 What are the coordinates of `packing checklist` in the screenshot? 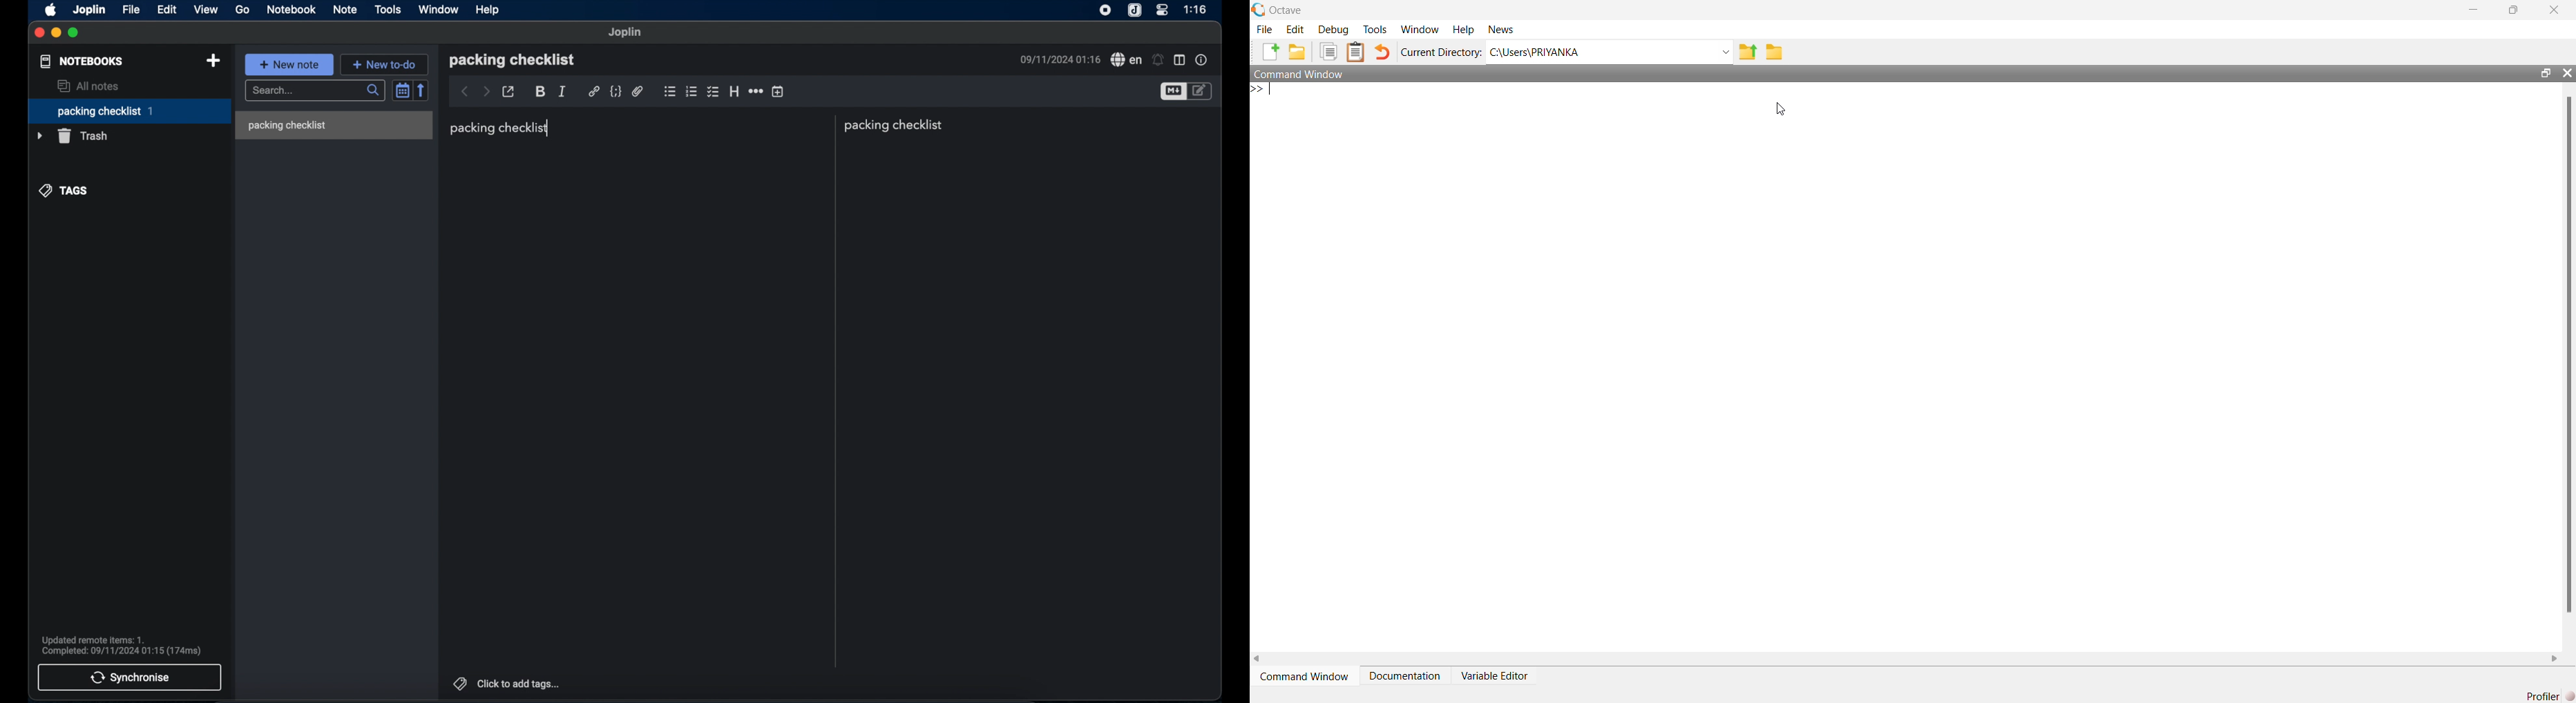 It's located at (512, 60).